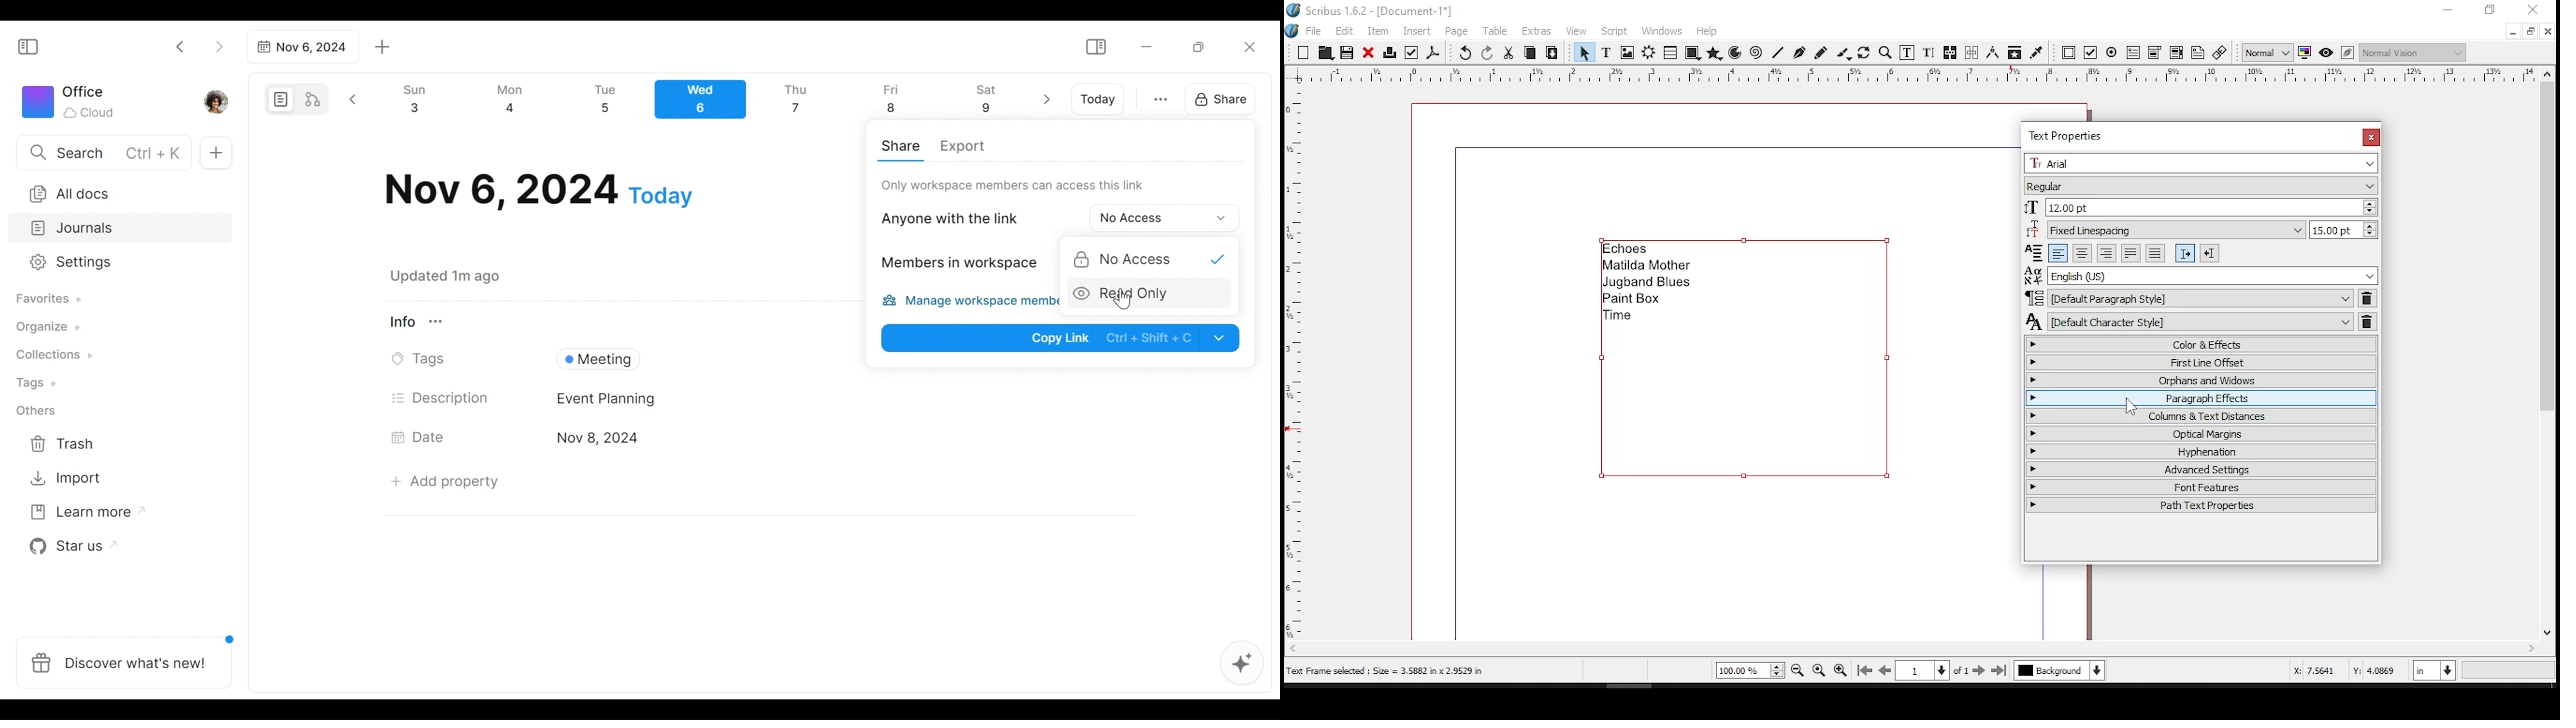 The height and width of the screenshot is (728, 2576). What do you see at coordinates (34, 45) in the screenshot?
I see `Show/Hide Sidebar` at bounding box center [34, 45].